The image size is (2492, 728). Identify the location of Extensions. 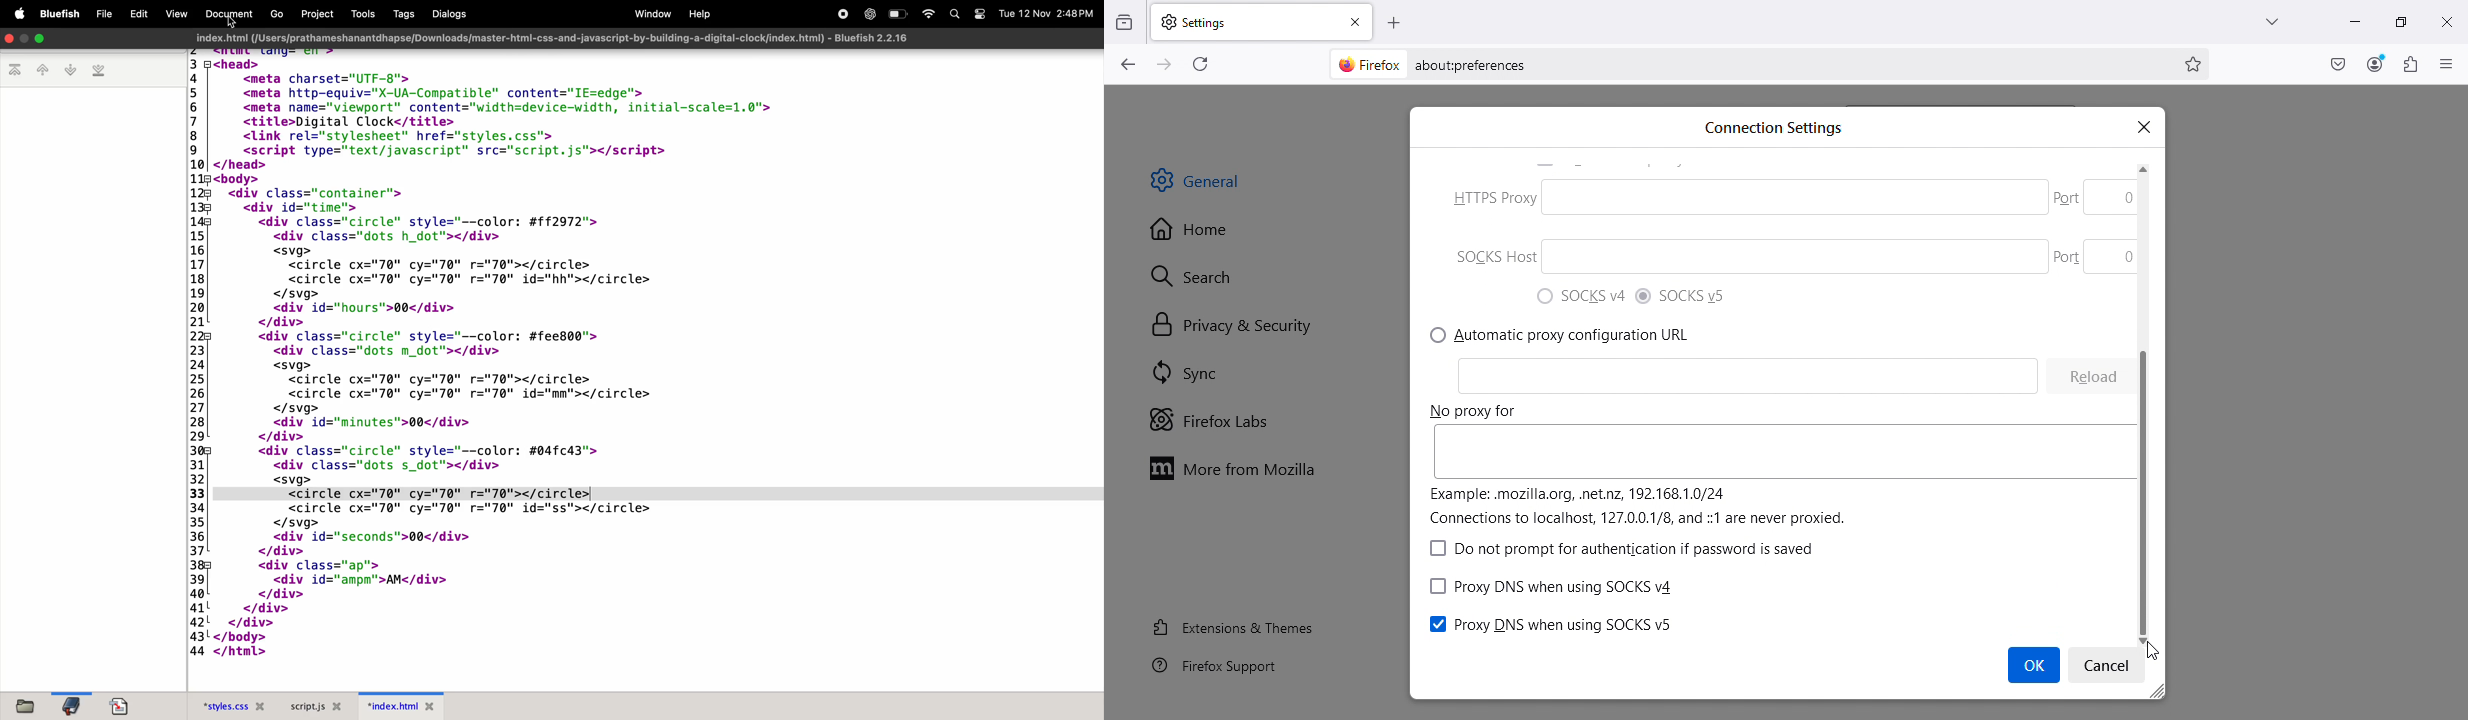
(2411, 64).